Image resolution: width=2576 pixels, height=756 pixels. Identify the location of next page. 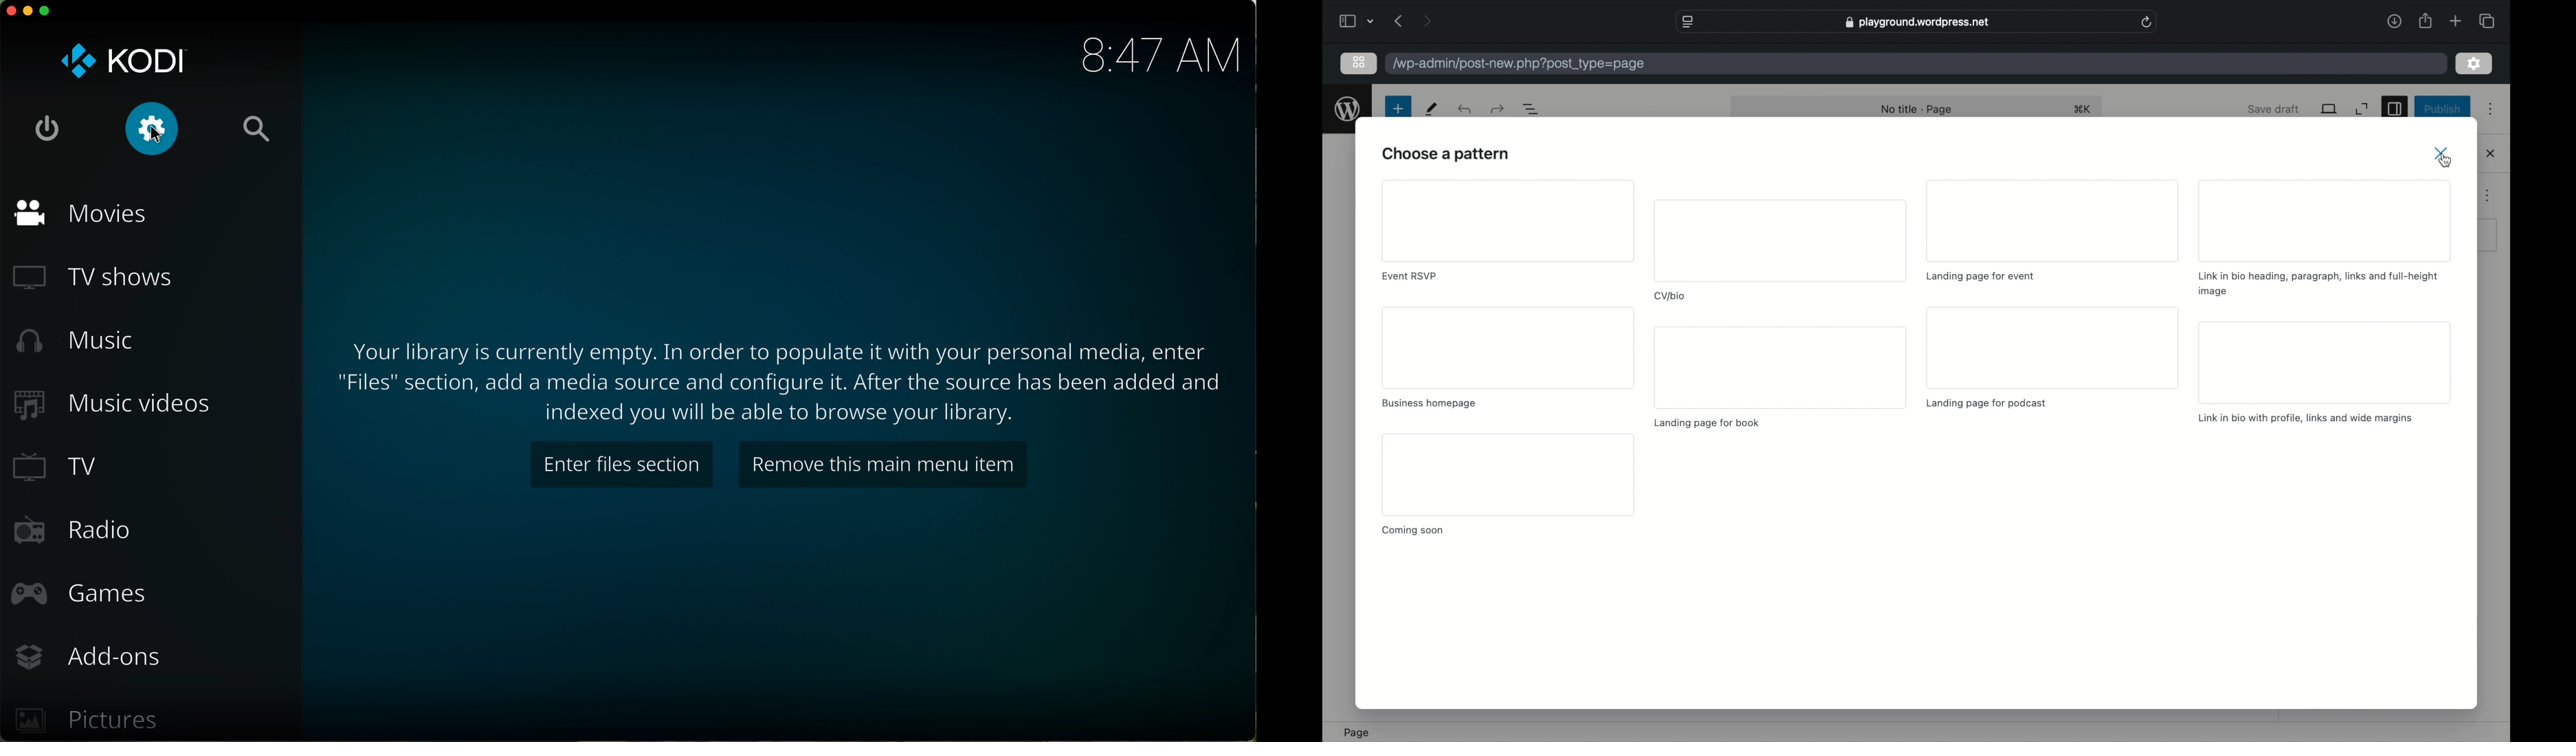
(1428, 22).